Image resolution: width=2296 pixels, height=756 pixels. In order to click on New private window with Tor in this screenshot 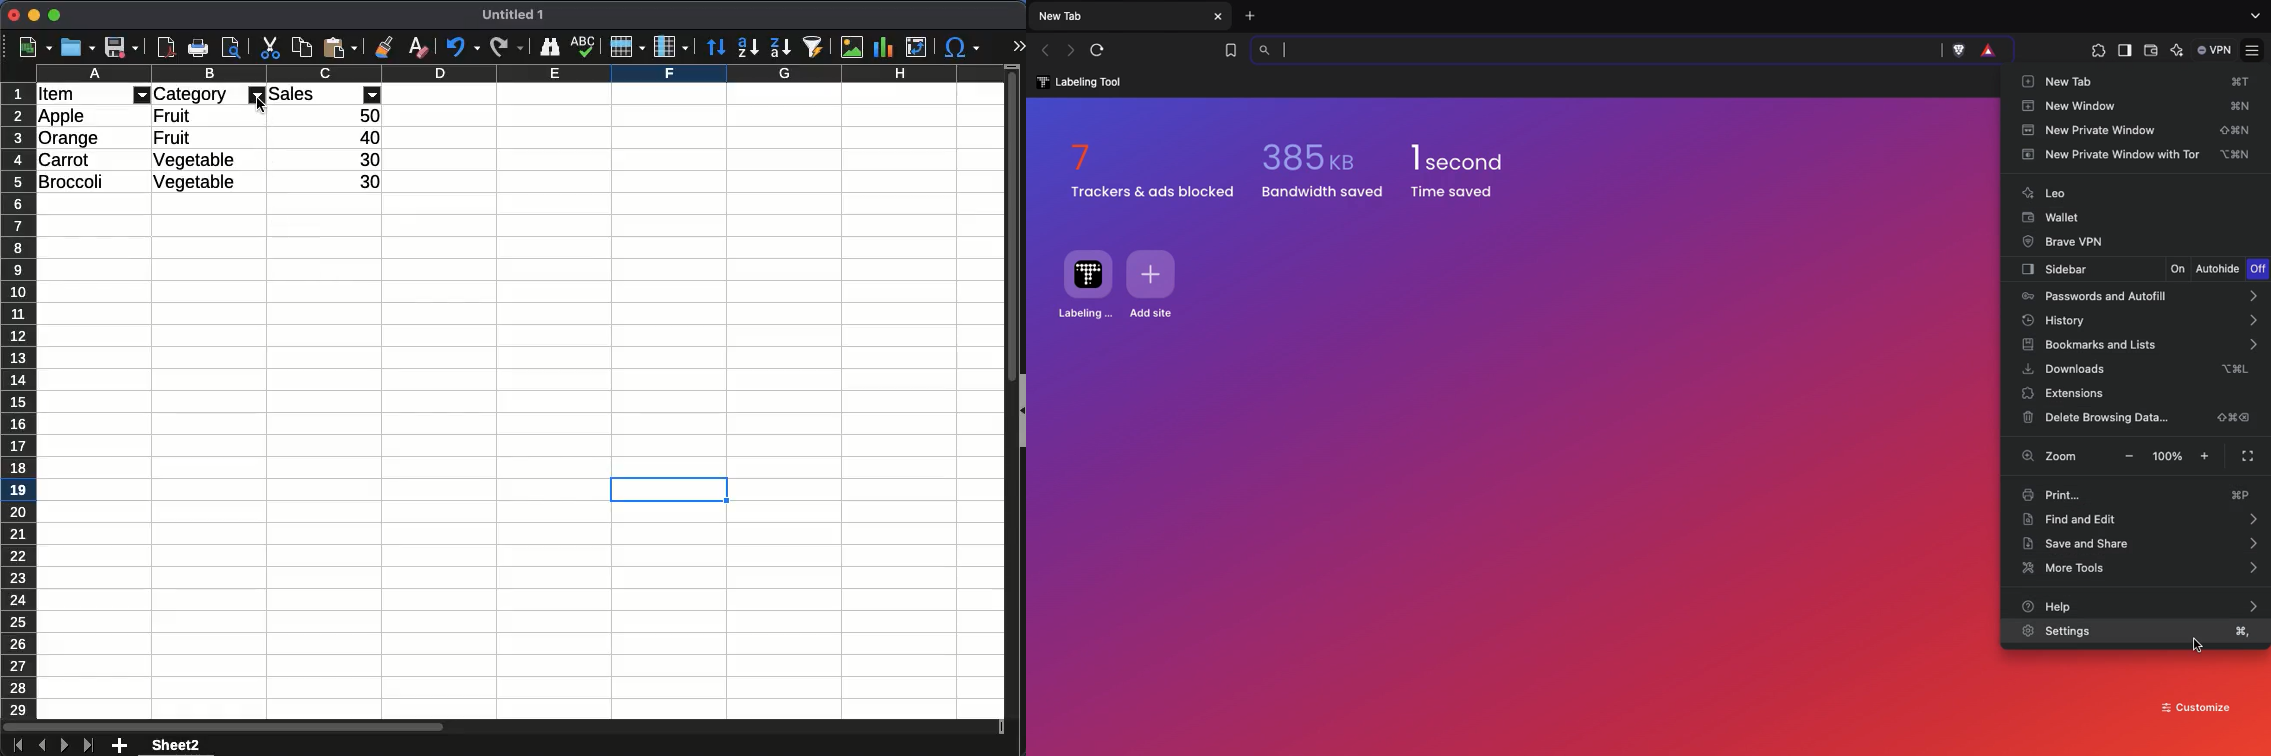, I will do `click(2144, 155)`.